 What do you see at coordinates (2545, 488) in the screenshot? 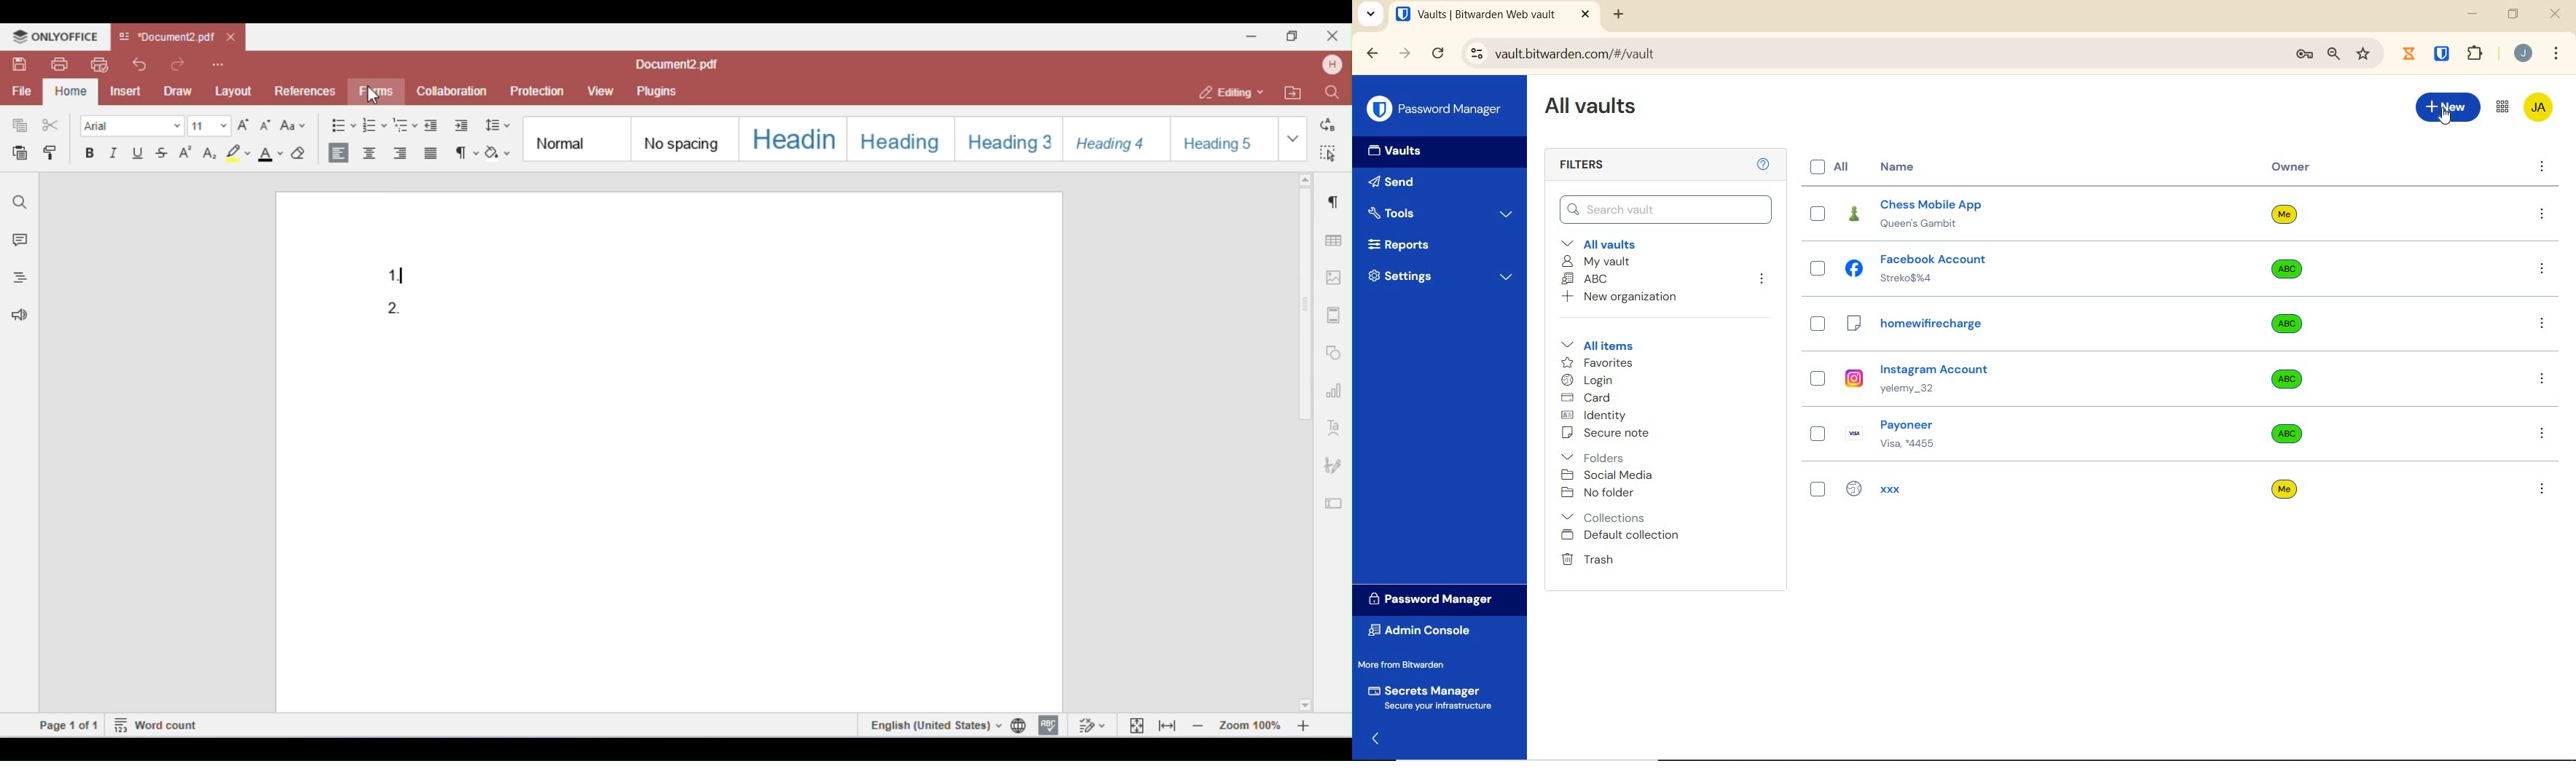
I see `more options` at bounding box center [2545, 488].